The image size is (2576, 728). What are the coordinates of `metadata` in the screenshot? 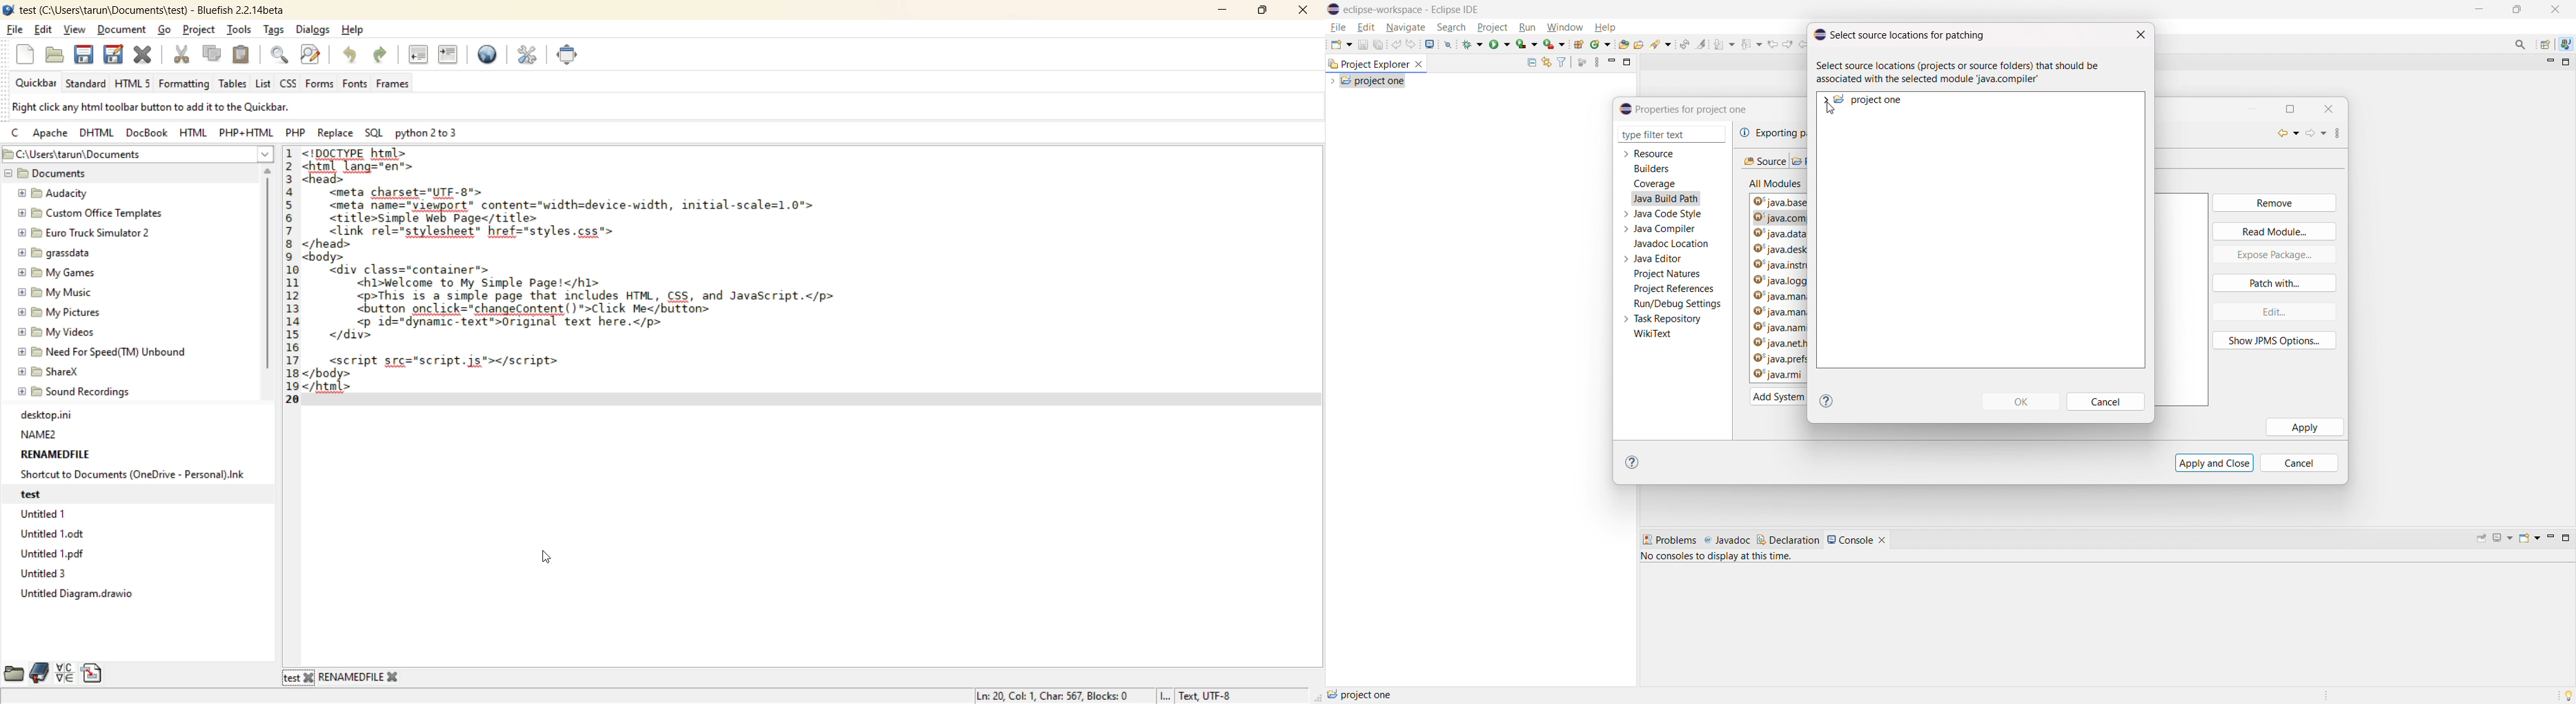 It's located at (184, 108).